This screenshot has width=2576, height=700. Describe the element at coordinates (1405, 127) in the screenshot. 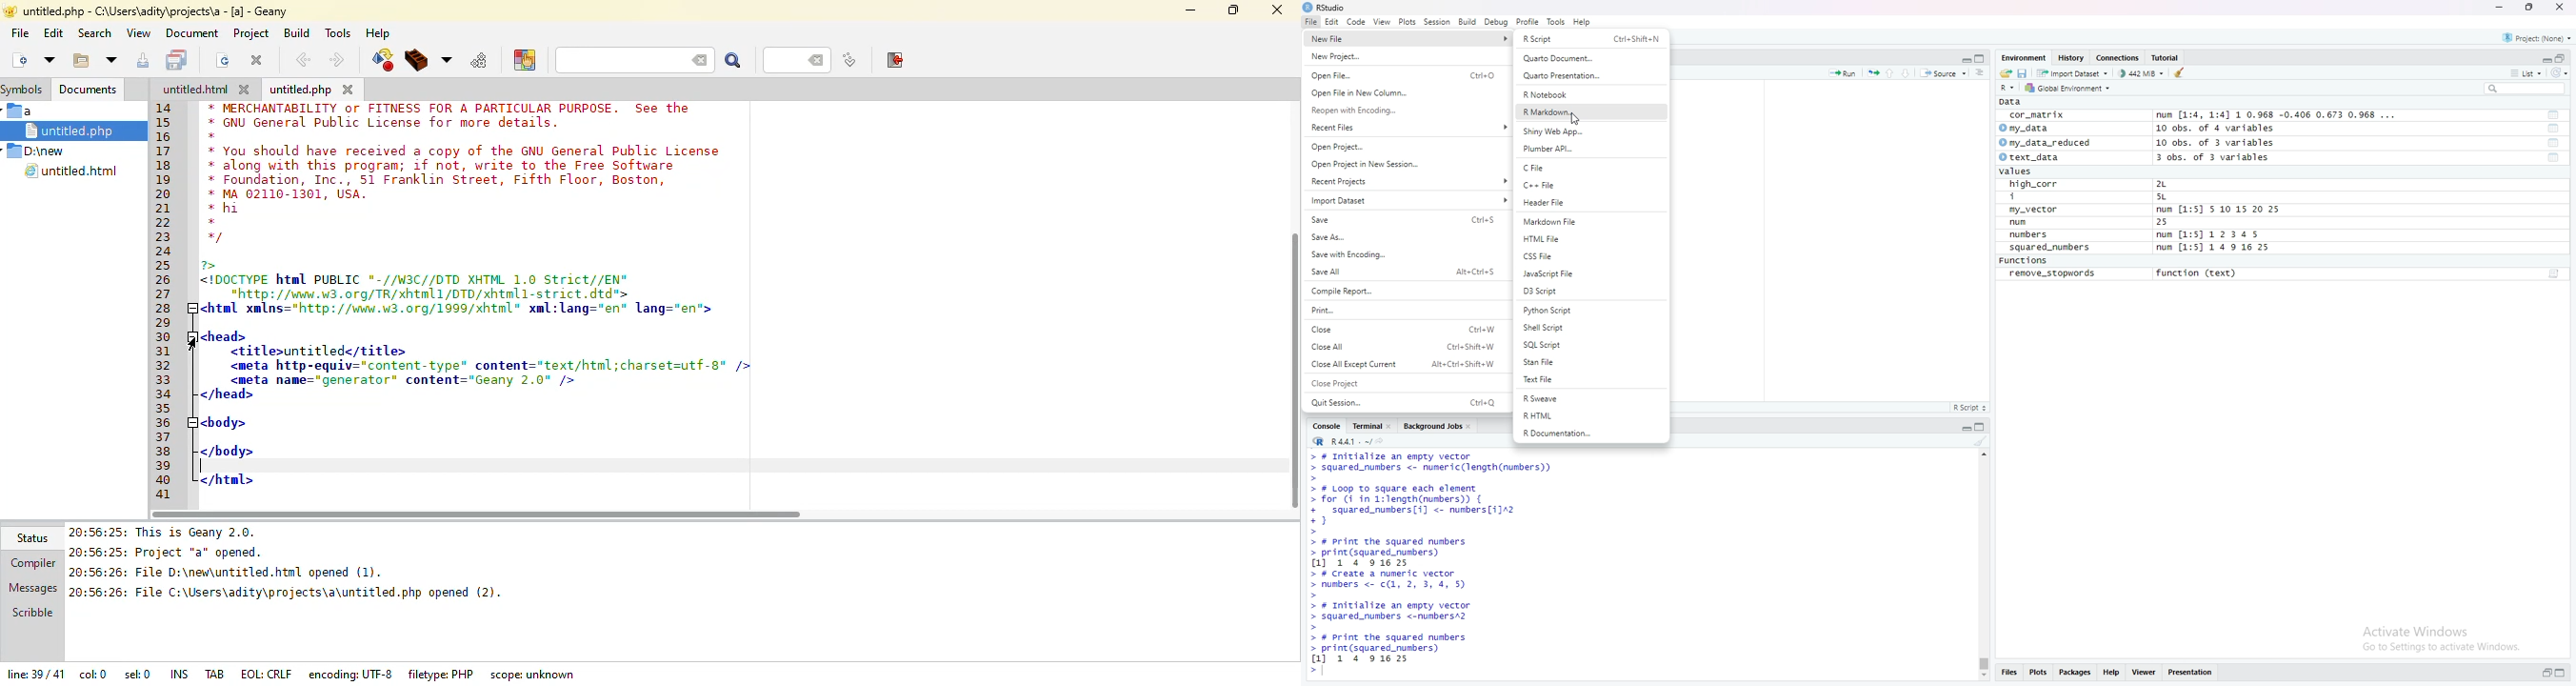

I see `Recent Files` at that location.